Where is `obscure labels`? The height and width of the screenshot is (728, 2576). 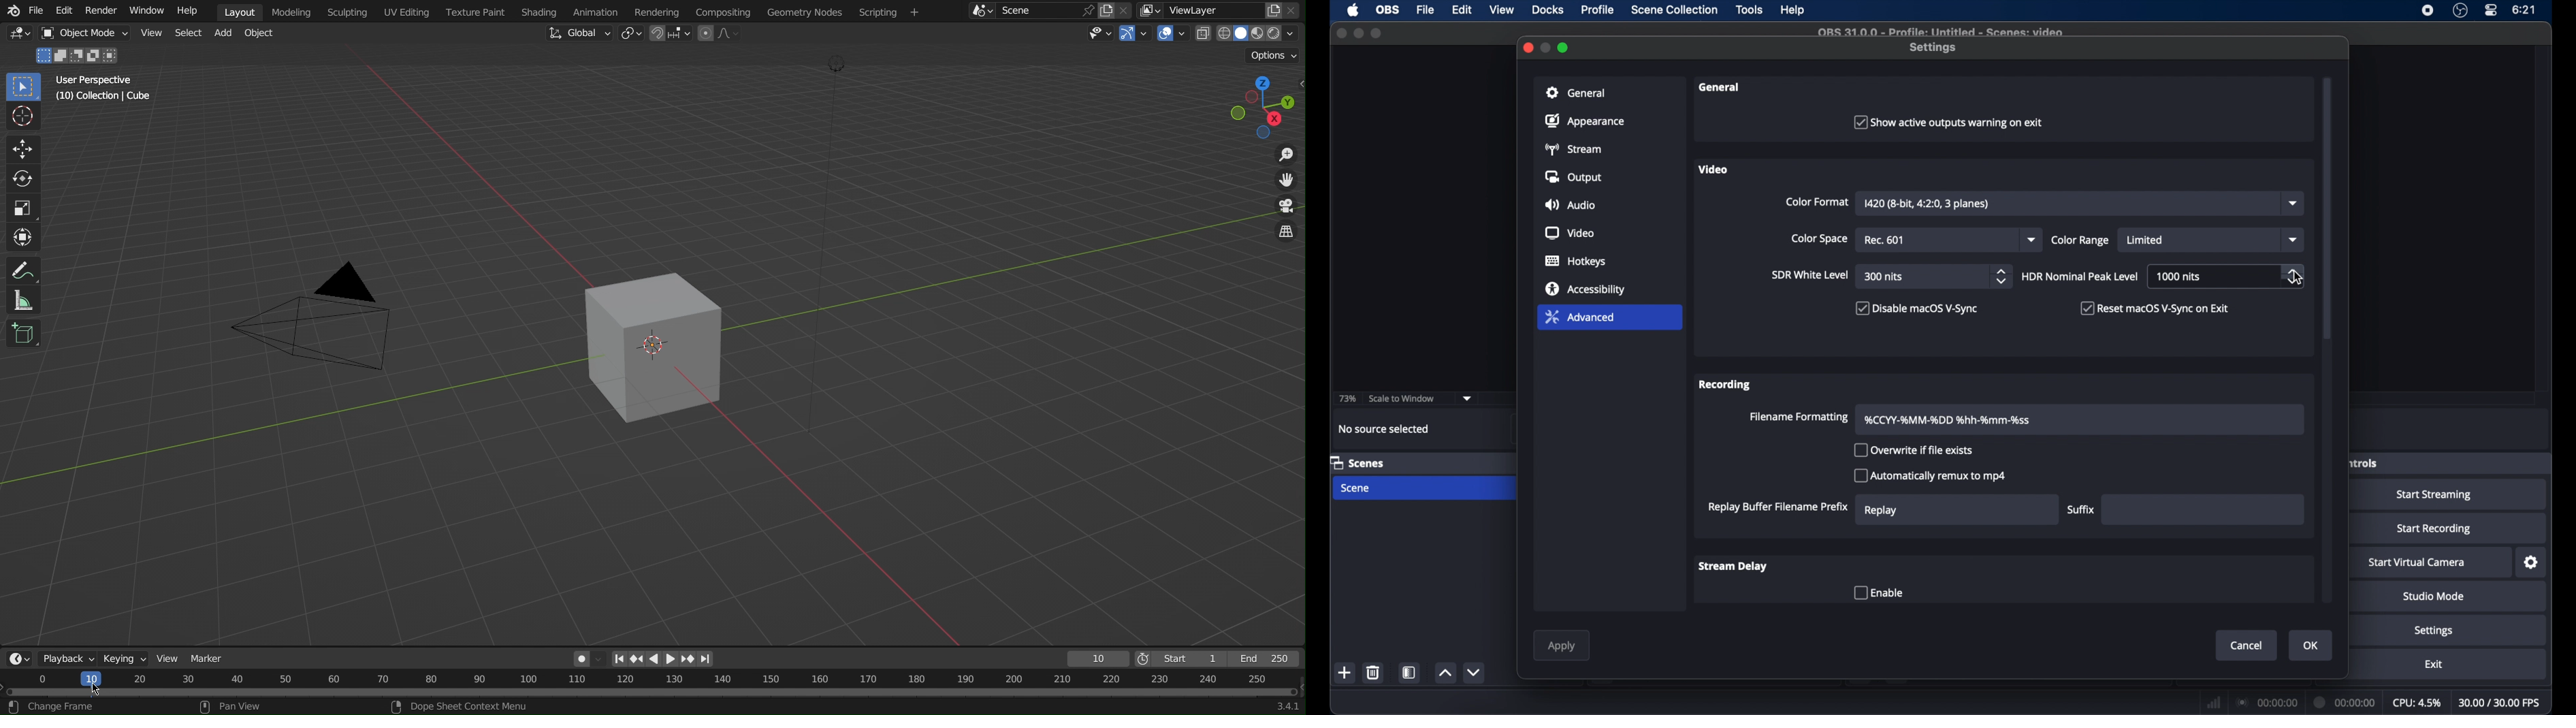
obscure labels is located at coordinates (2365, 463).